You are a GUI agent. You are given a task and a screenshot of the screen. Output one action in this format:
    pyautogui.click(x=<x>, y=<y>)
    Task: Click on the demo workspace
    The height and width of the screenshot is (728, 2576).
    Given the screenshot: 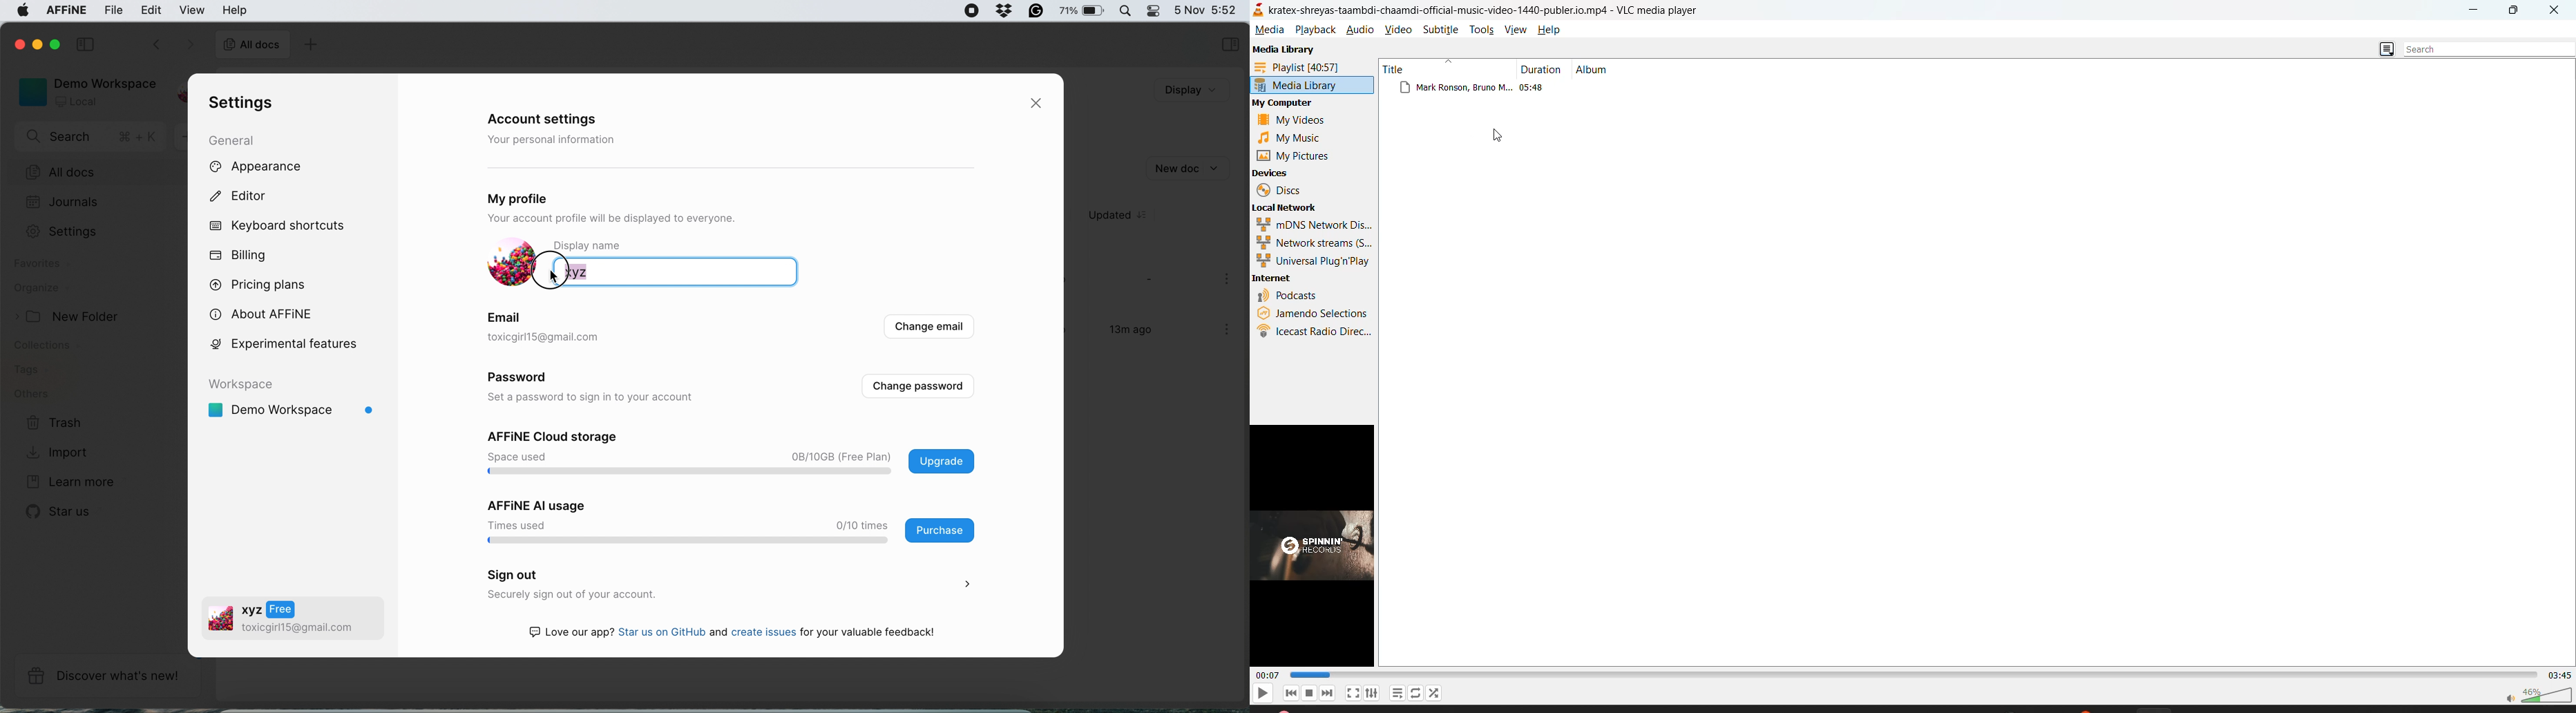 What is the action you would take?
    pyautogui.click(x=84, y=91)
    